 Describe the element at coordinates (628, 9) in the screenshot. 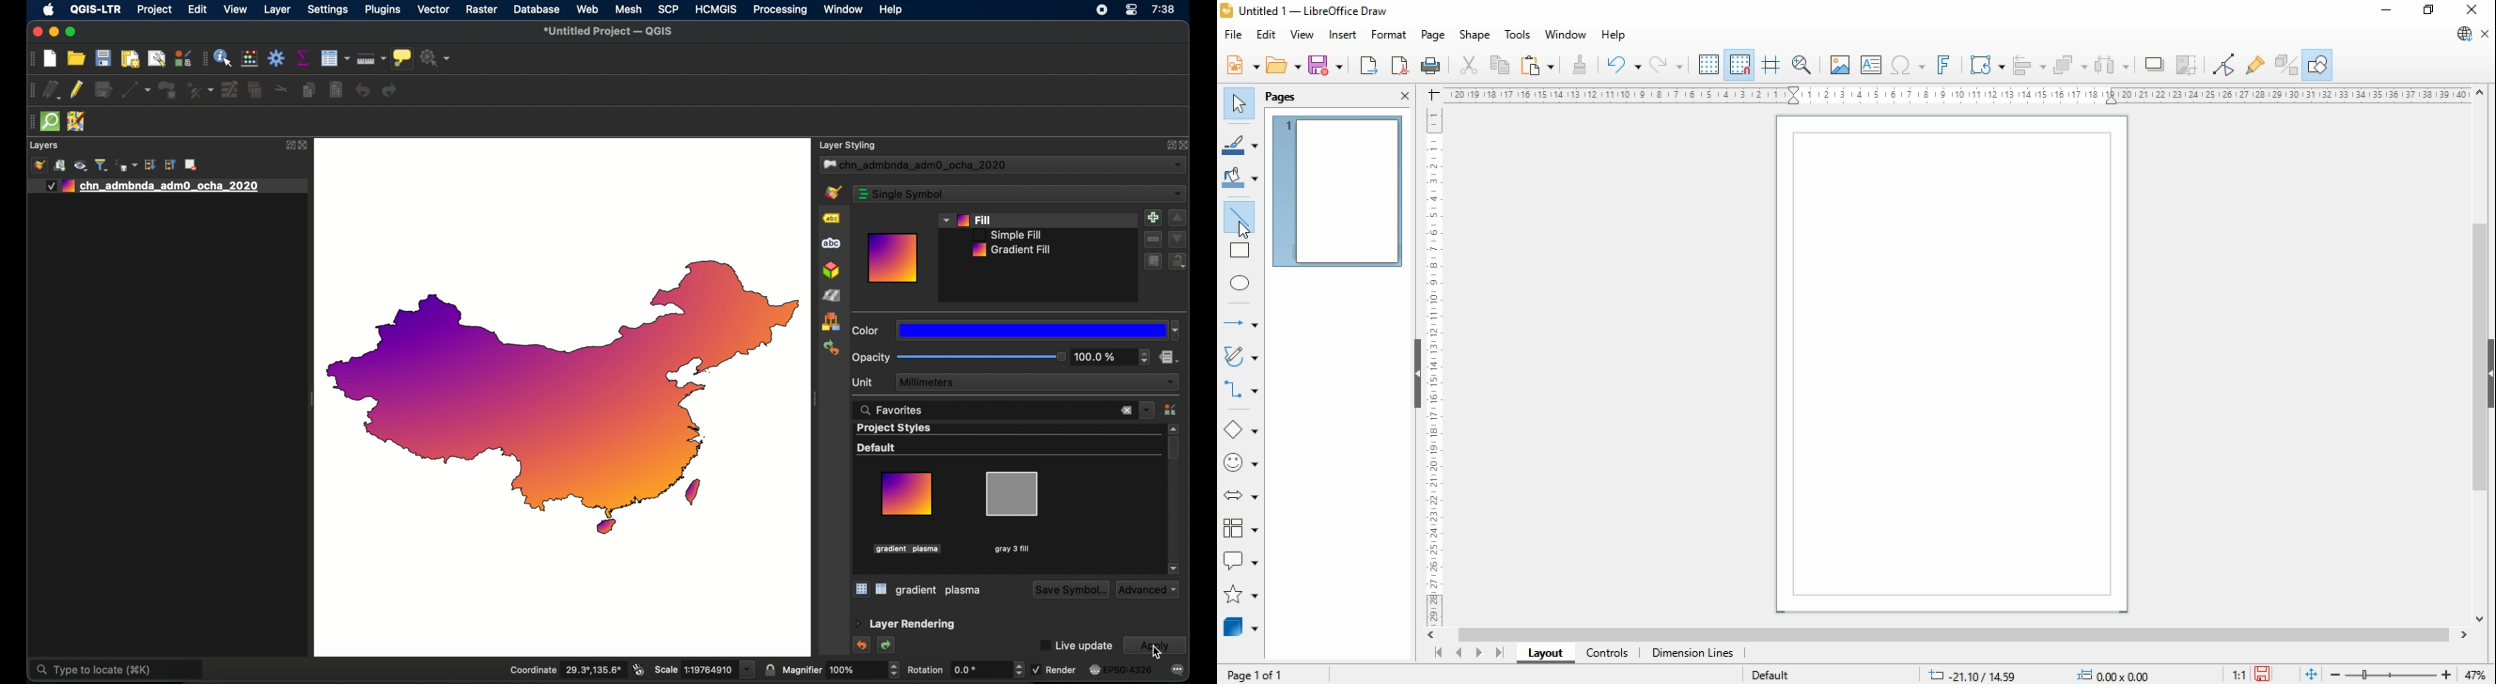

I see `mesh` at that location.